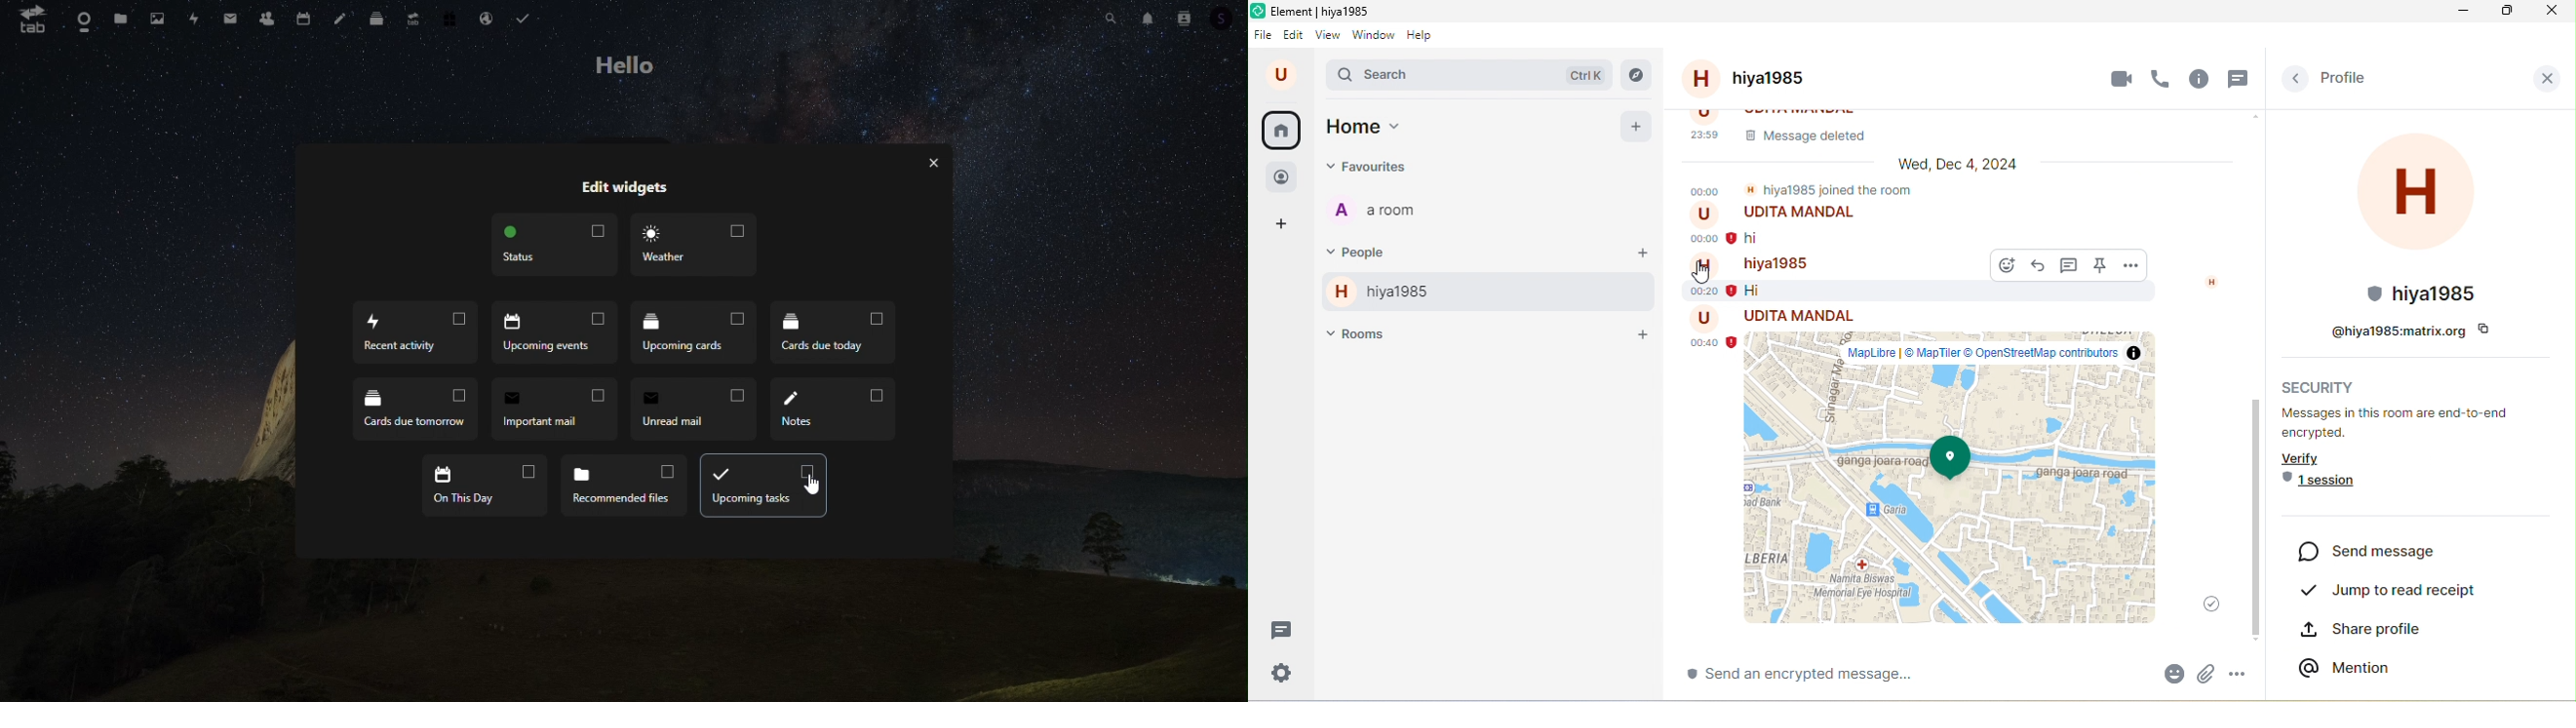  What do you see at coordinates (2317, 387) in the screenshot?
I see `SECURITY` at bounding box center [2317, 387].